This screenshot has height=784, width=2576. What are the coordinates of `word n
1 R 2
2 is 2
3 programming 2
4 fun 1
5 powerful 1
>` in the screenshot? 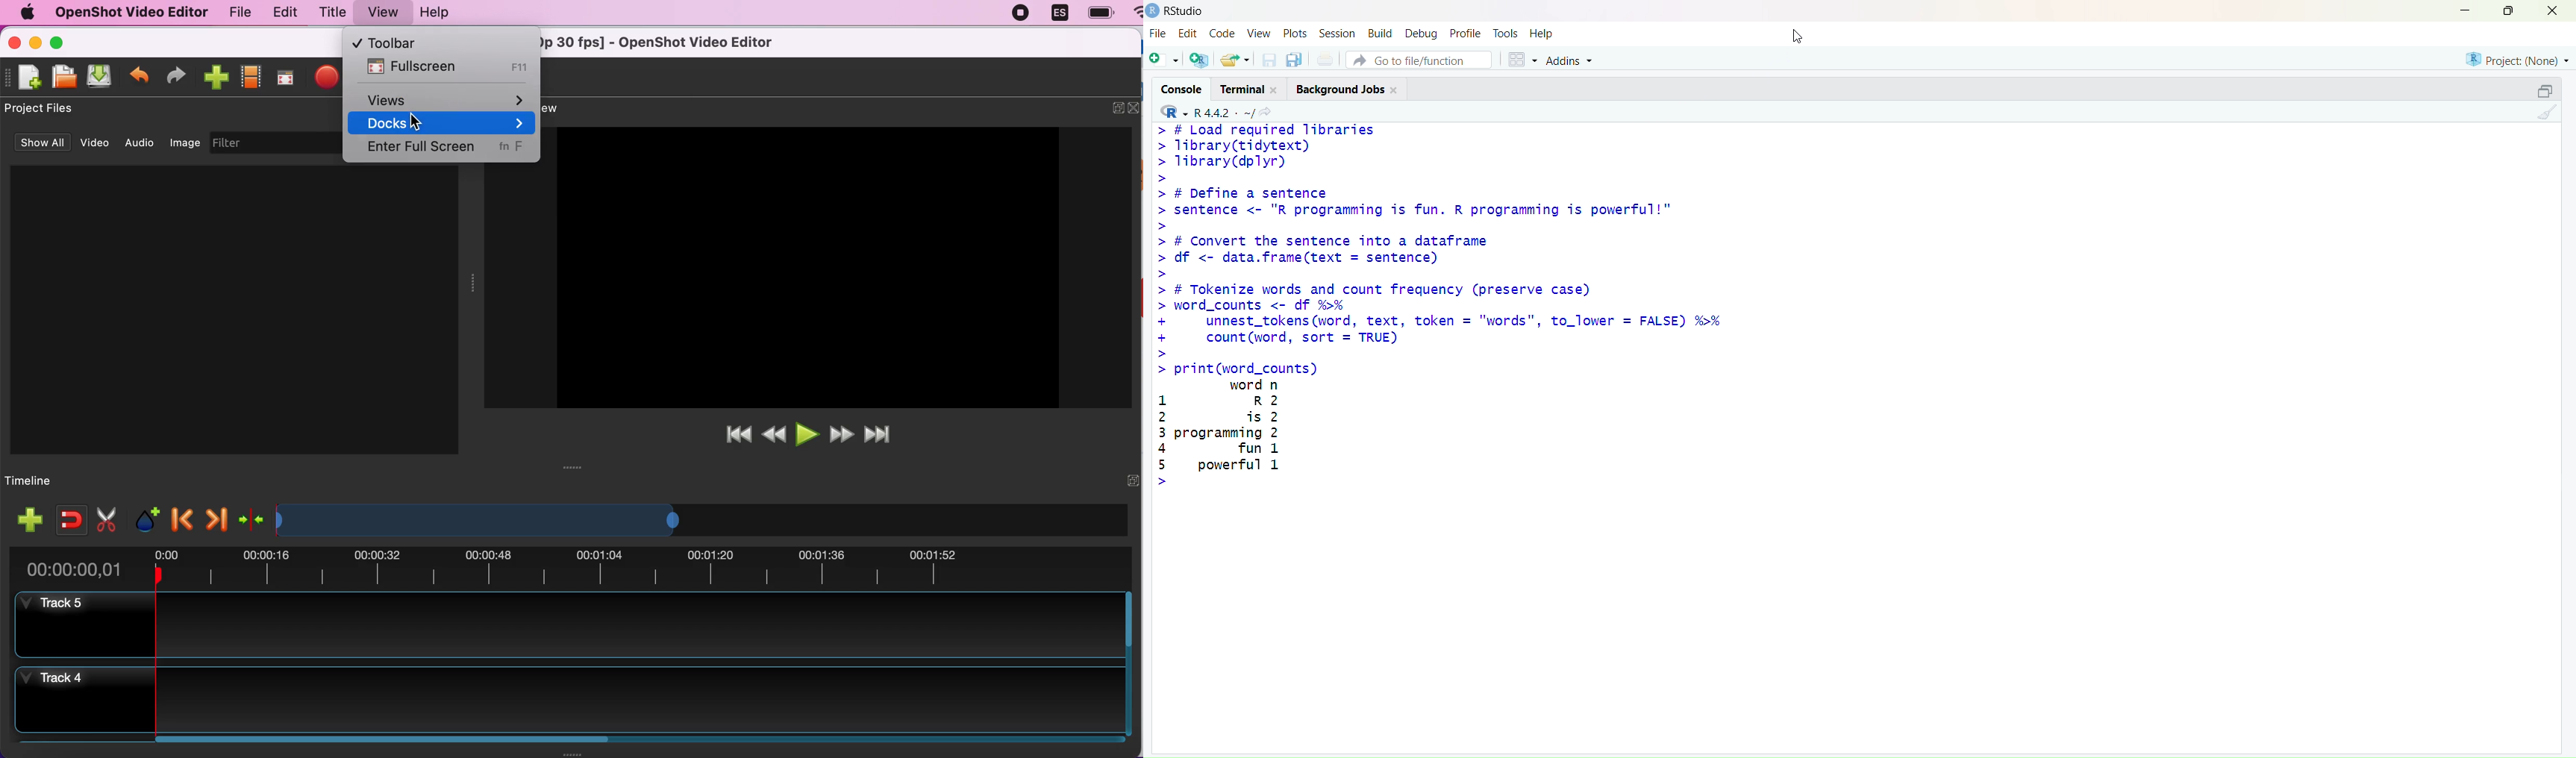 It's located at (1235, 436).